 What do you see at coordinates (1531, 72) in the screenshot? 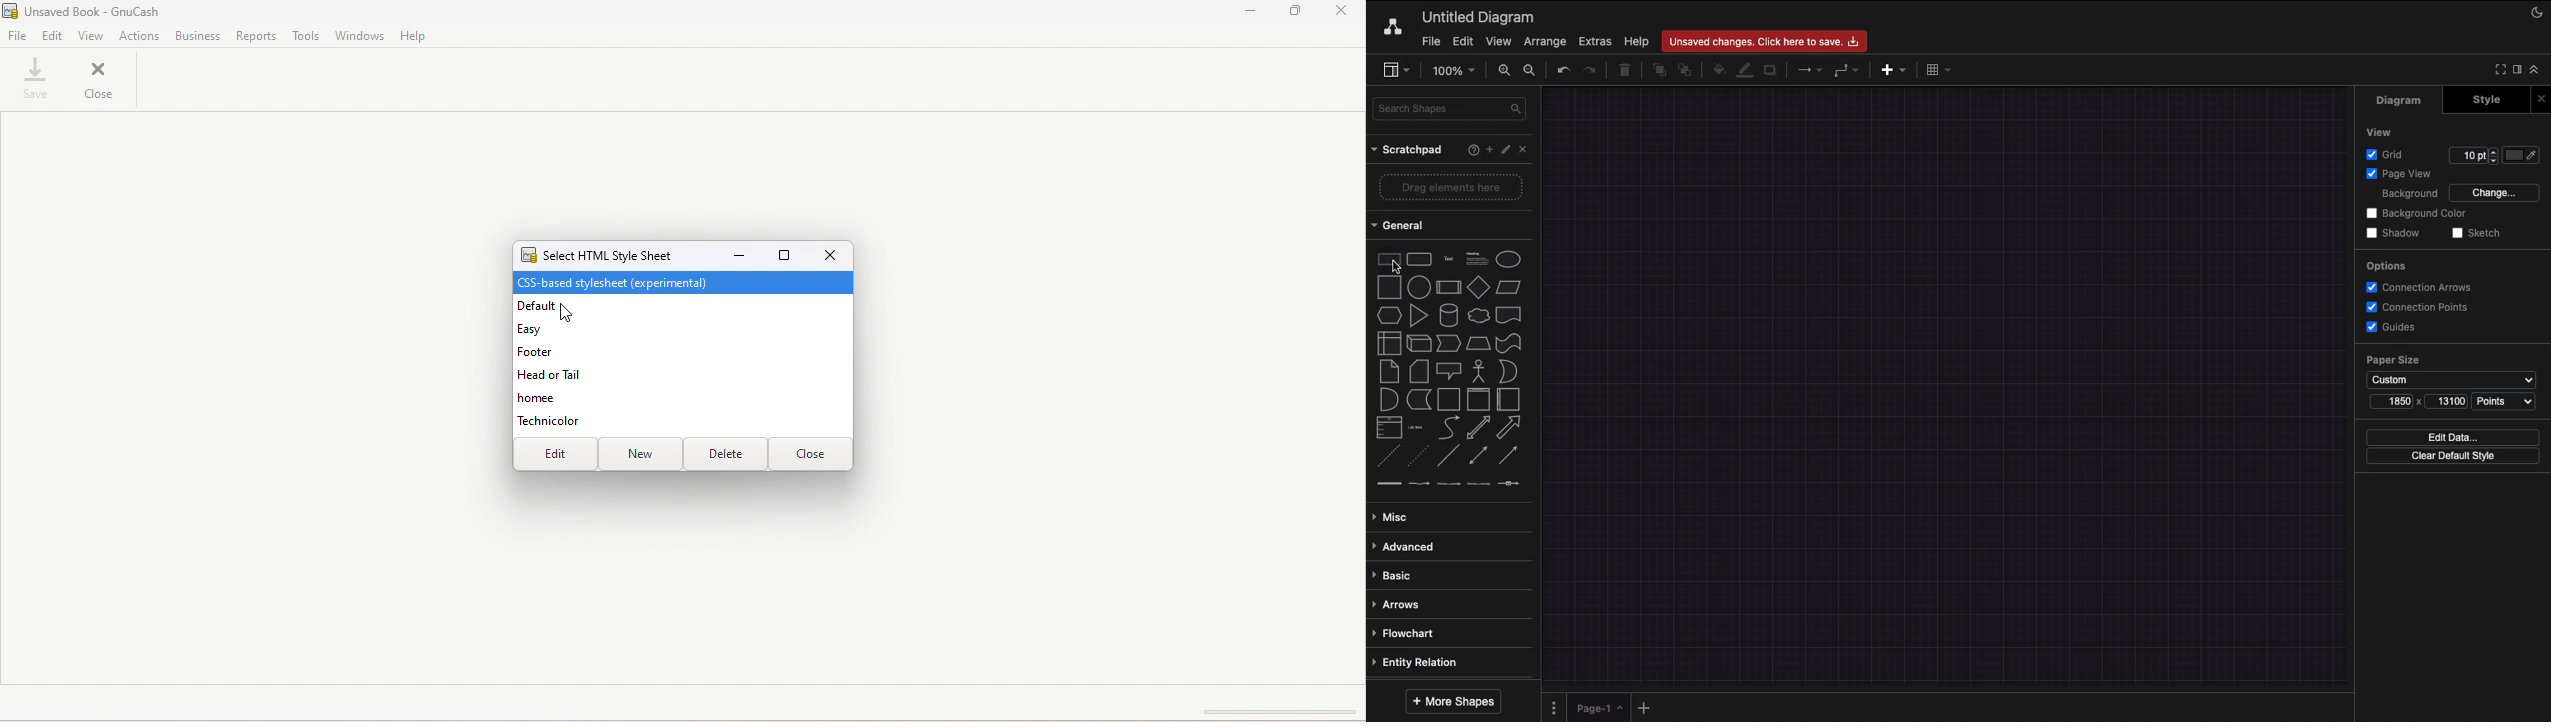
I see `Zoom out` at bounding box center [1531, 72].